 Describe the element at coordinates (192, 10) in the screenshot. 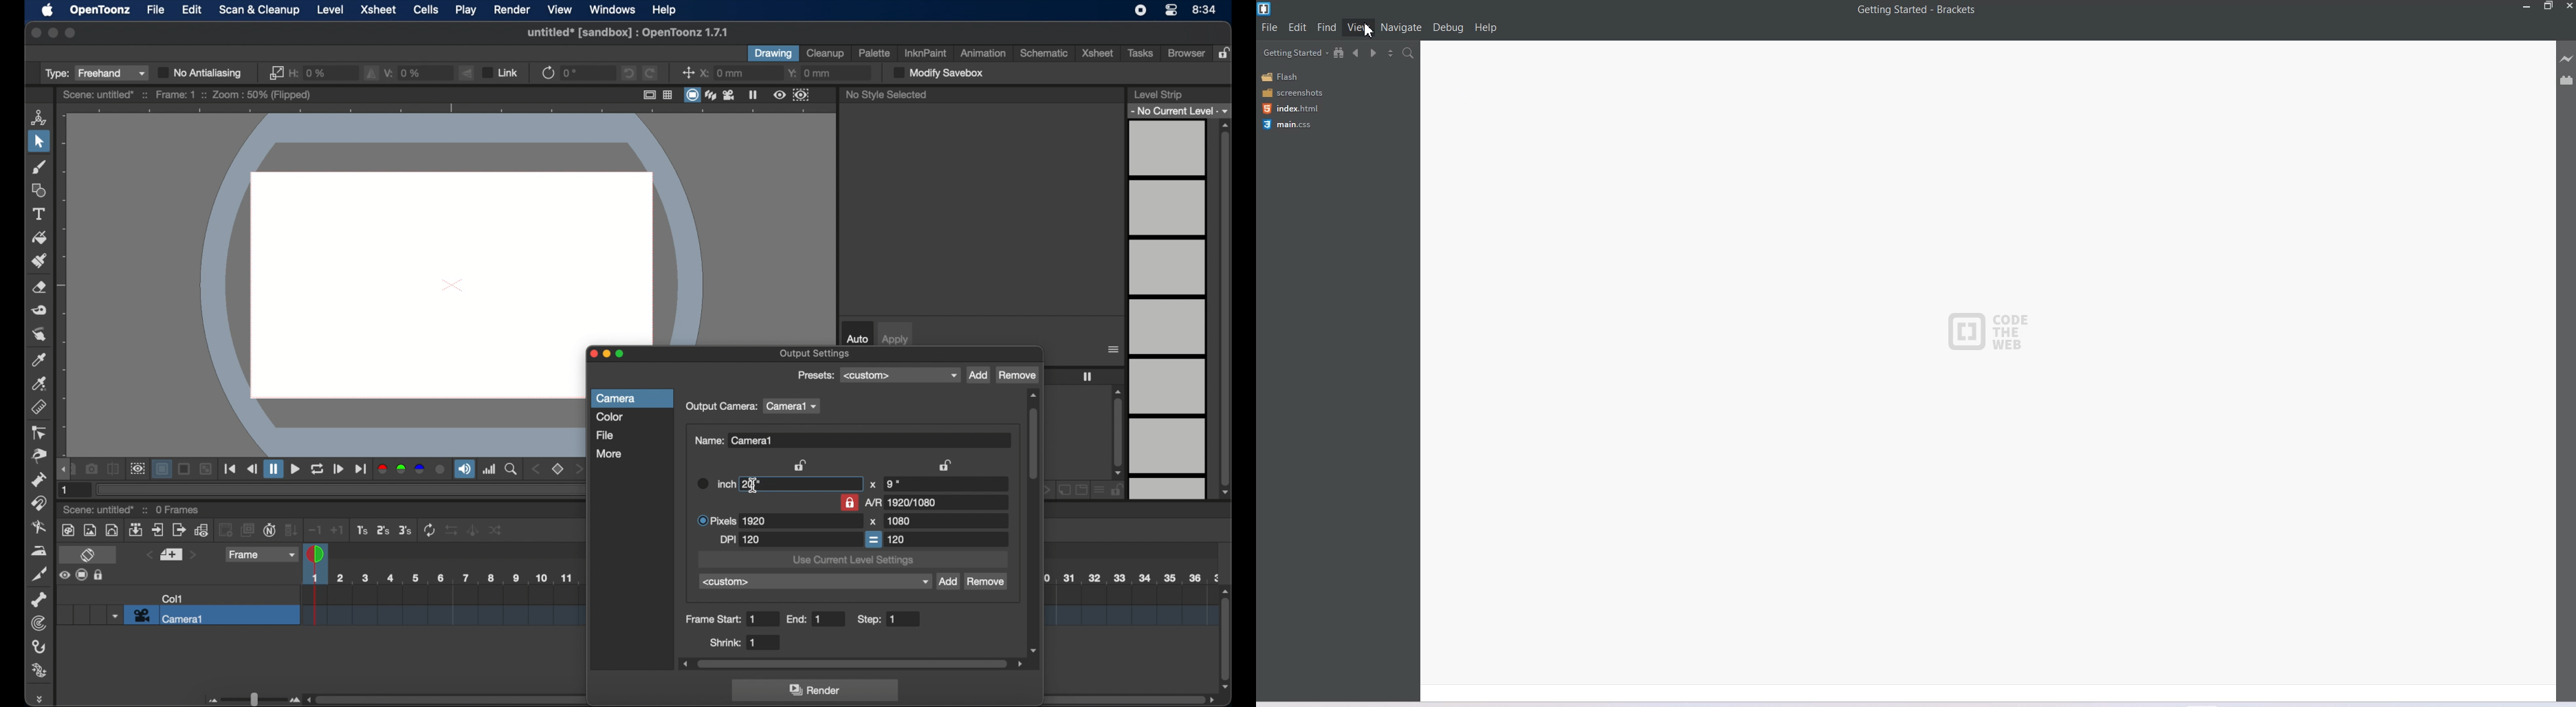

I see `edit` at that location.